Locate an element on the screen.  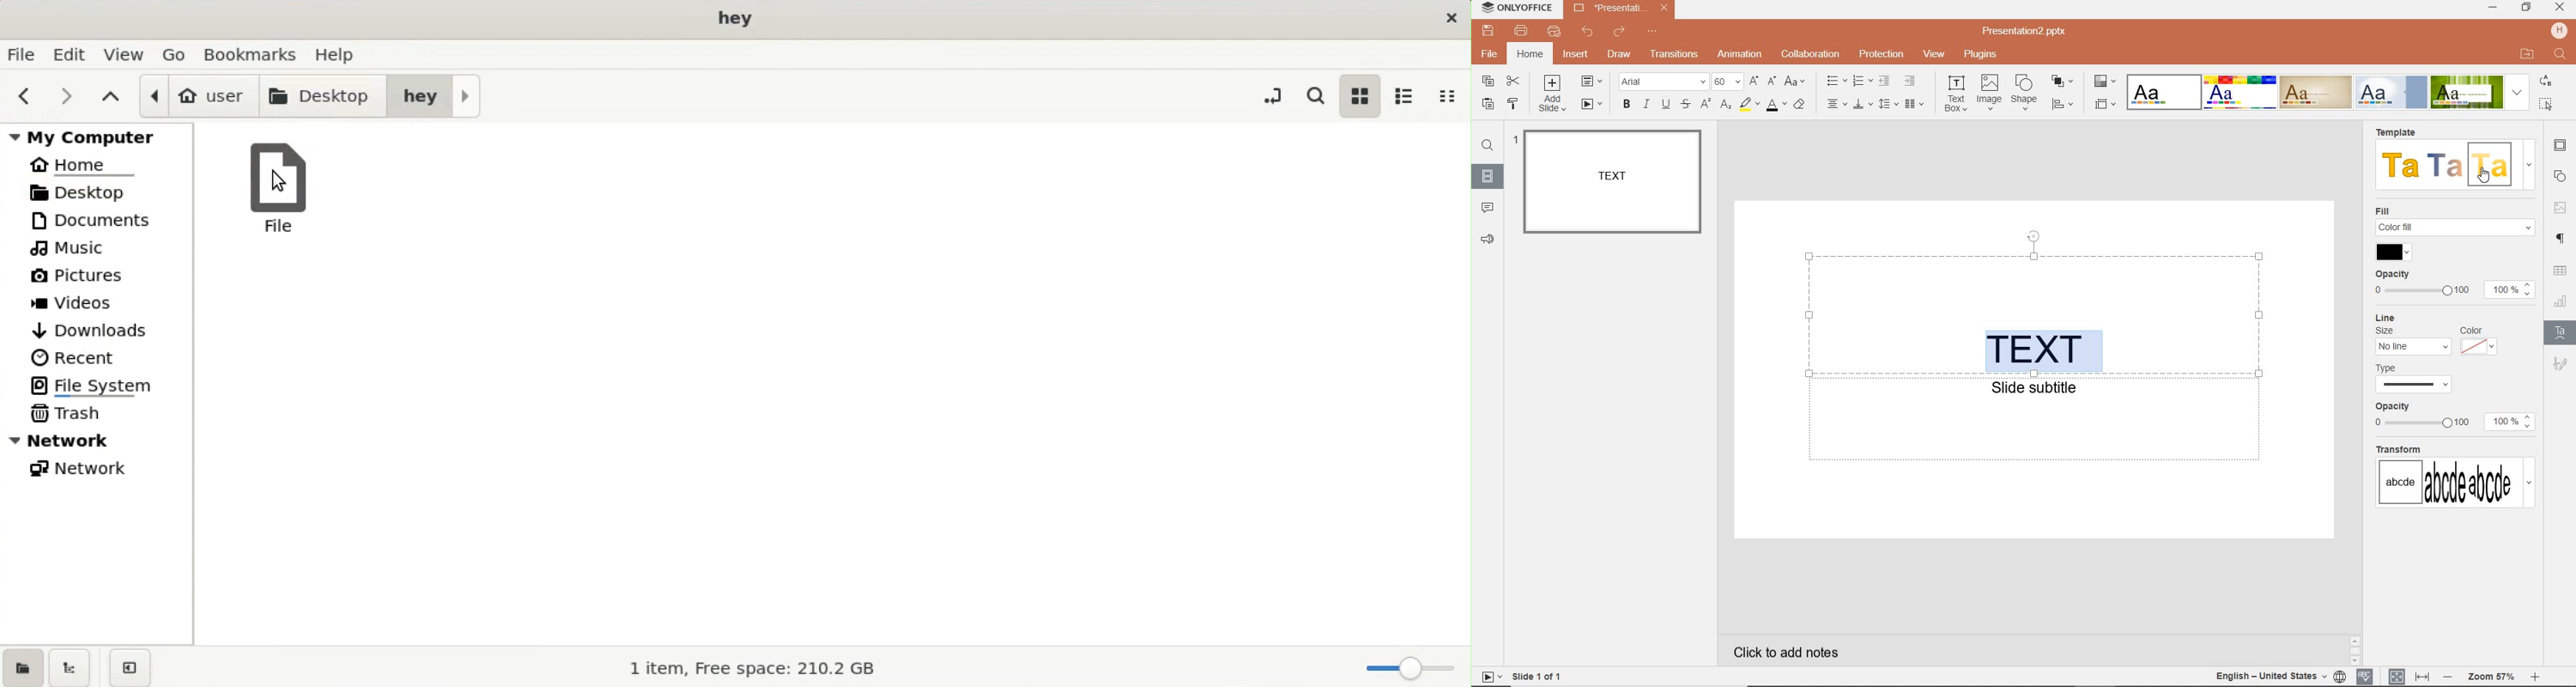
SIGNATURE is located at coordinates (2561, 364).